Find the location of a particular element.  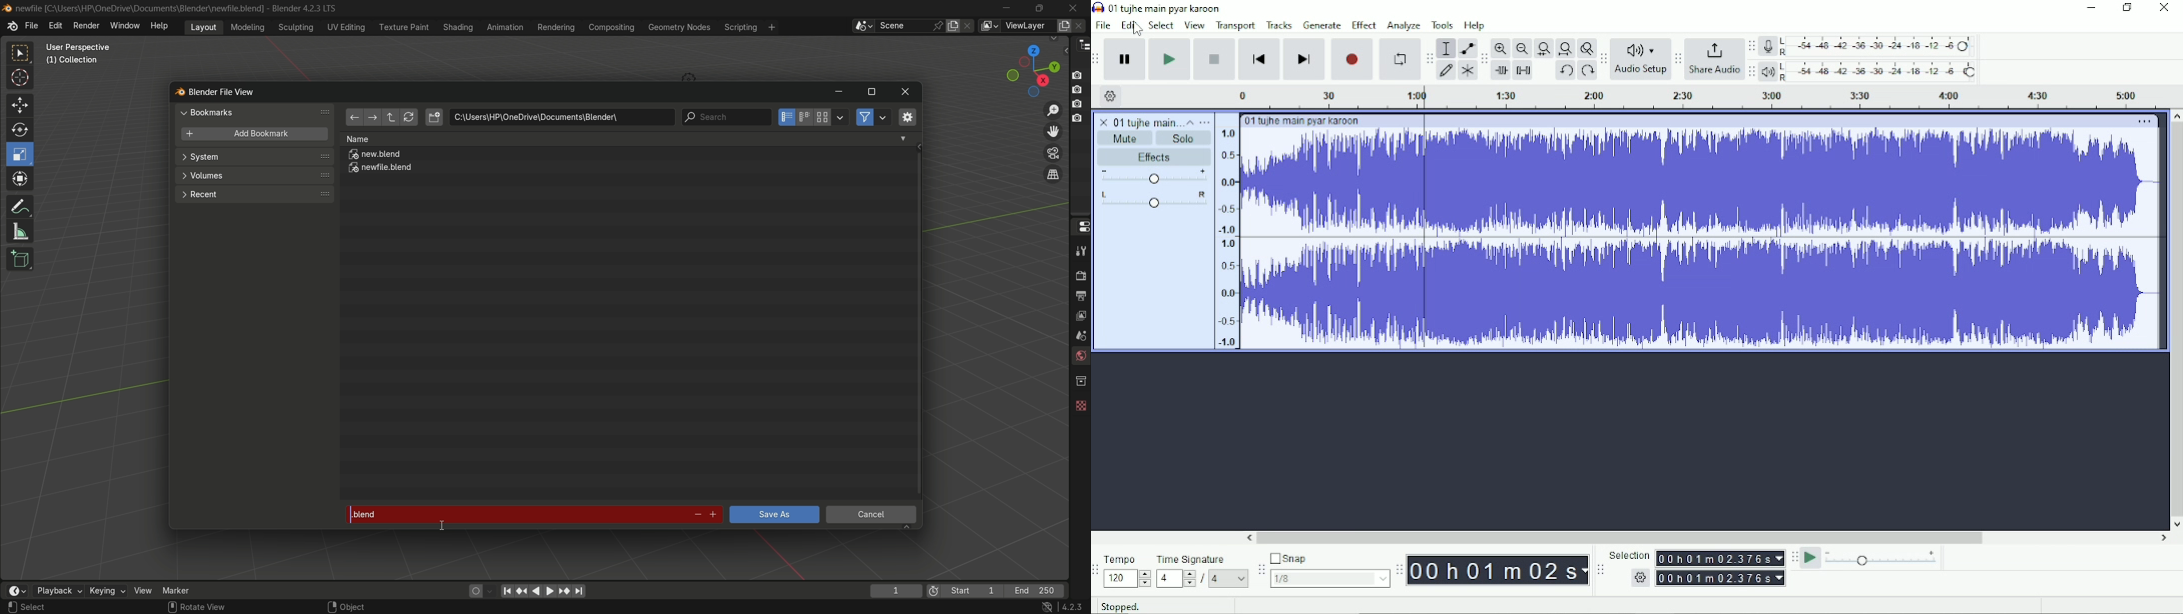

current frame is located at coordinates (895, 591).